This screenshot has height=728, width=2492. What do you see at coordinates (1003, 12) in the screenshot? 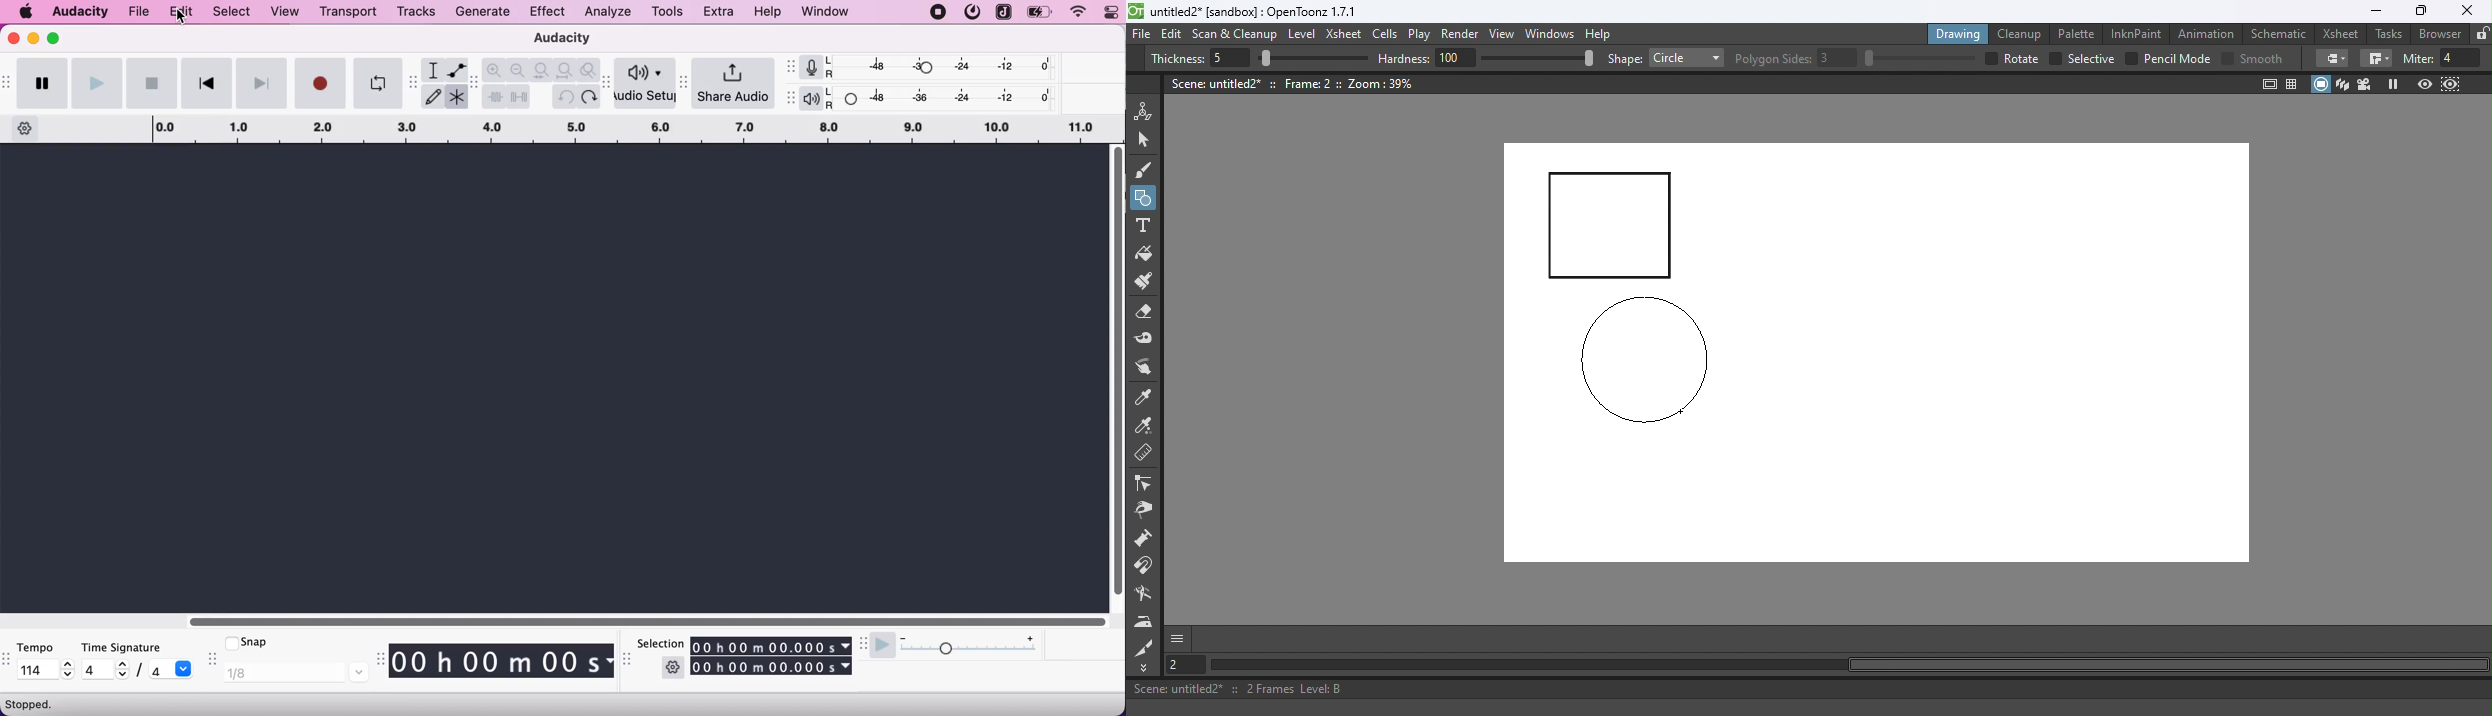
I see `joplin` at bounding box center [1003, 12].